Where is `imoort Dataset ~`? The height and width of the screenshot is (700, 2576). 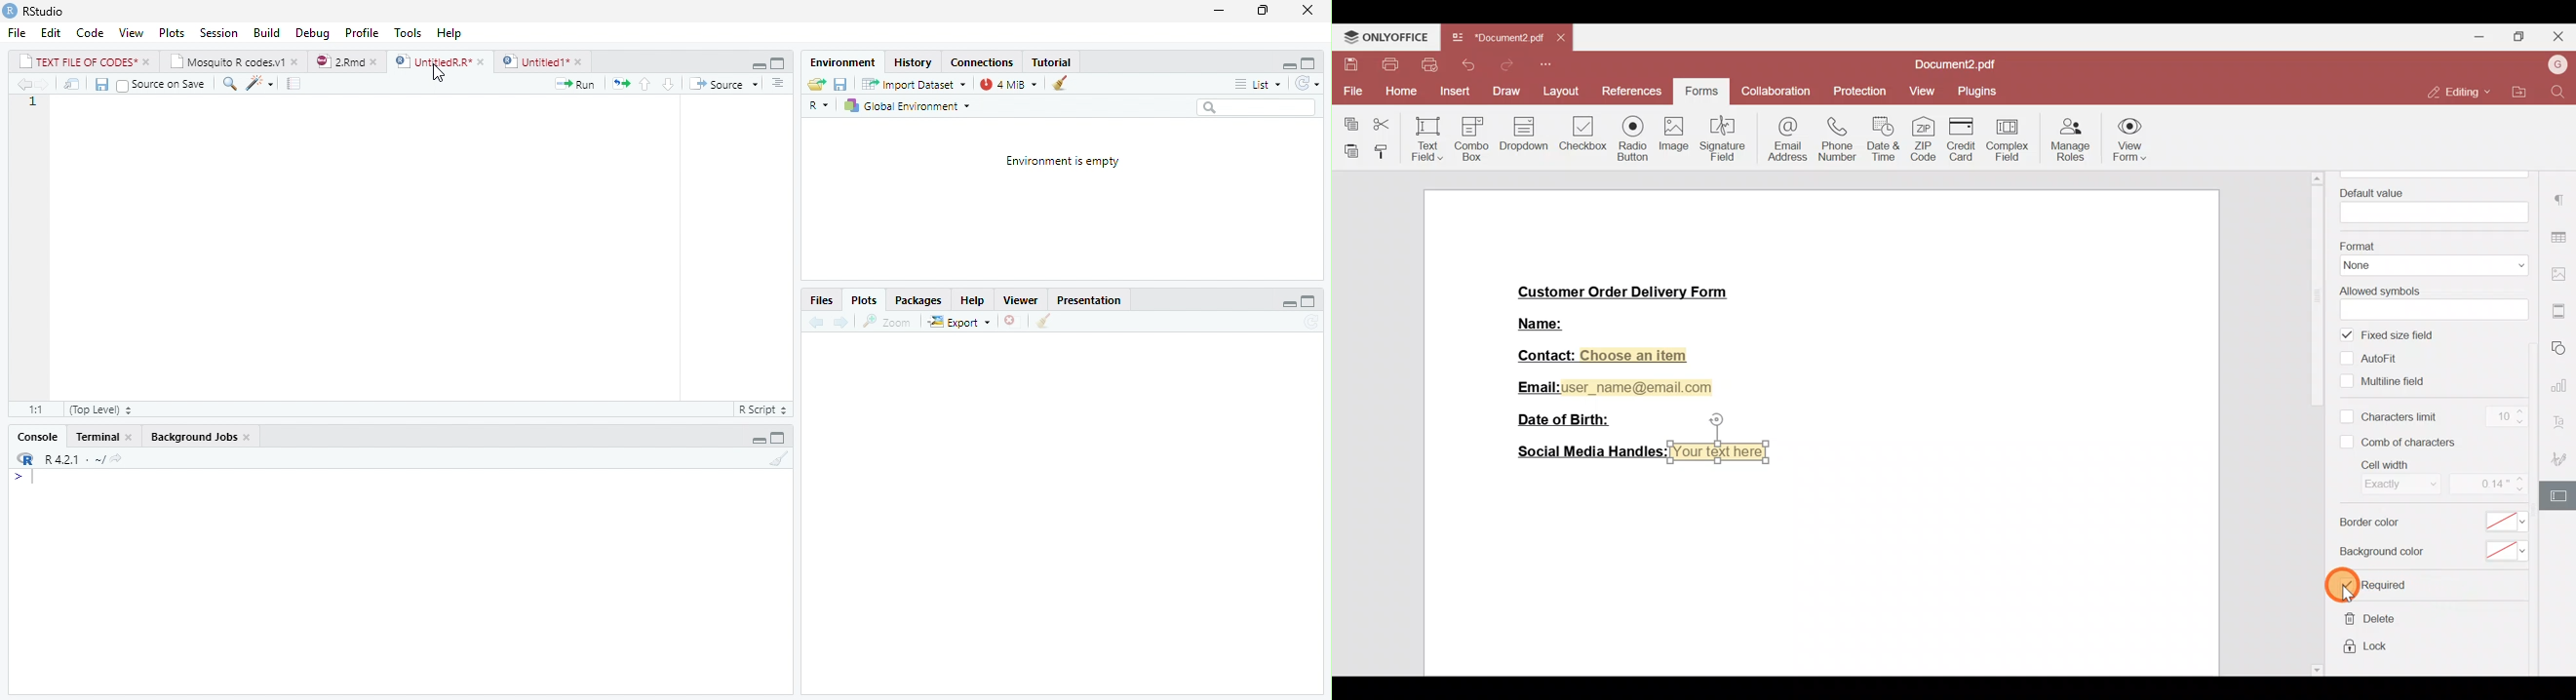
imoort Dataset ~ is located at coordinates (917, 85).